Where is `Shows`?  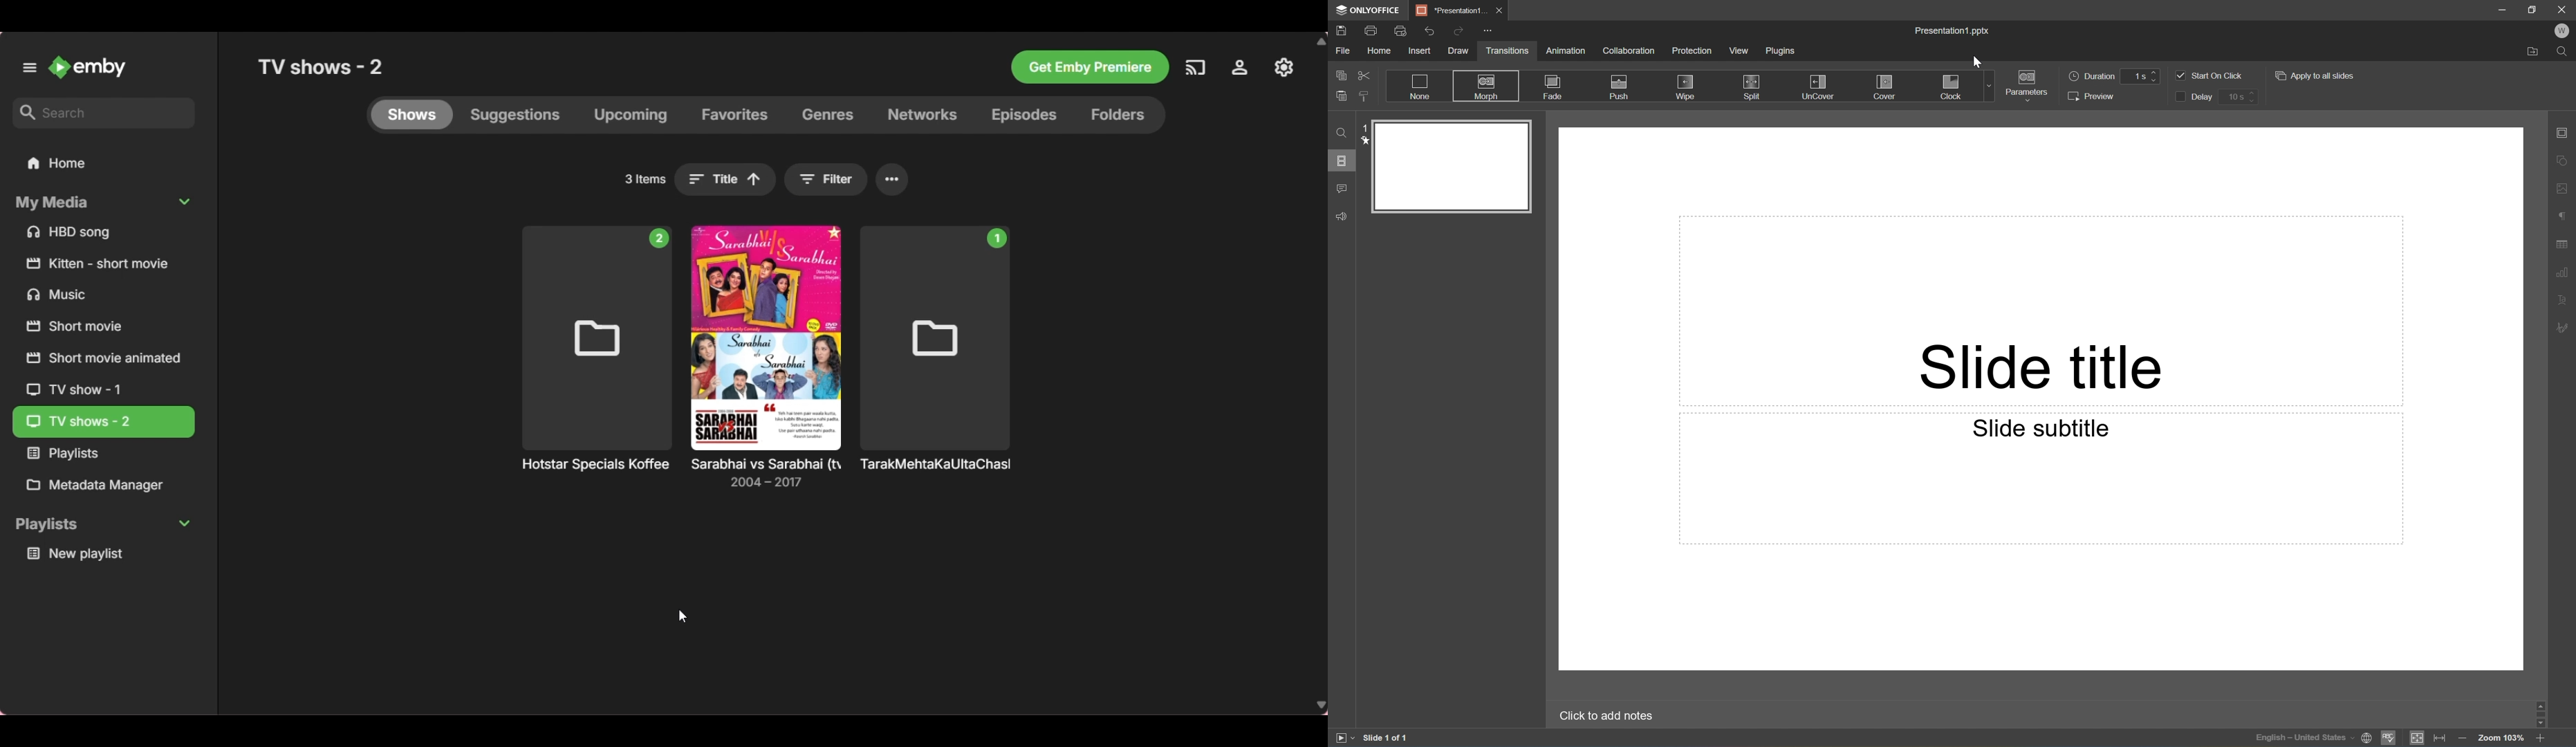 Shows is located at coordinates (411, 115).